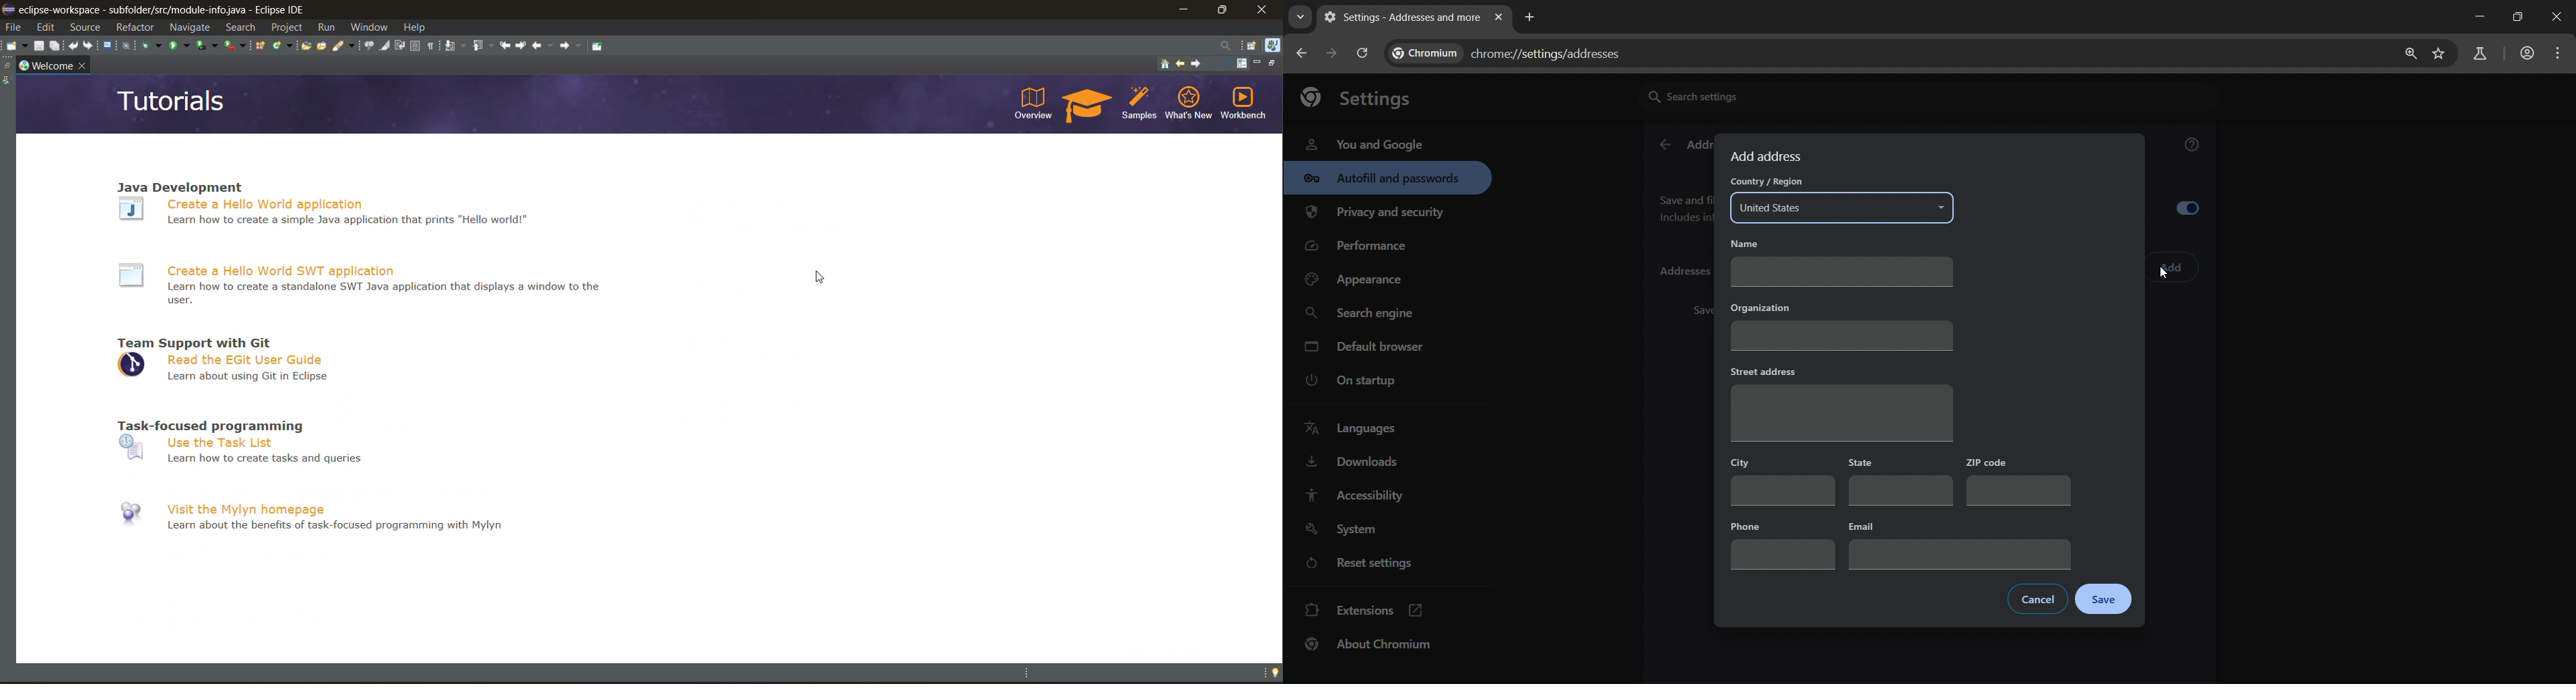  I want to click on performance, so click(1361, 249).